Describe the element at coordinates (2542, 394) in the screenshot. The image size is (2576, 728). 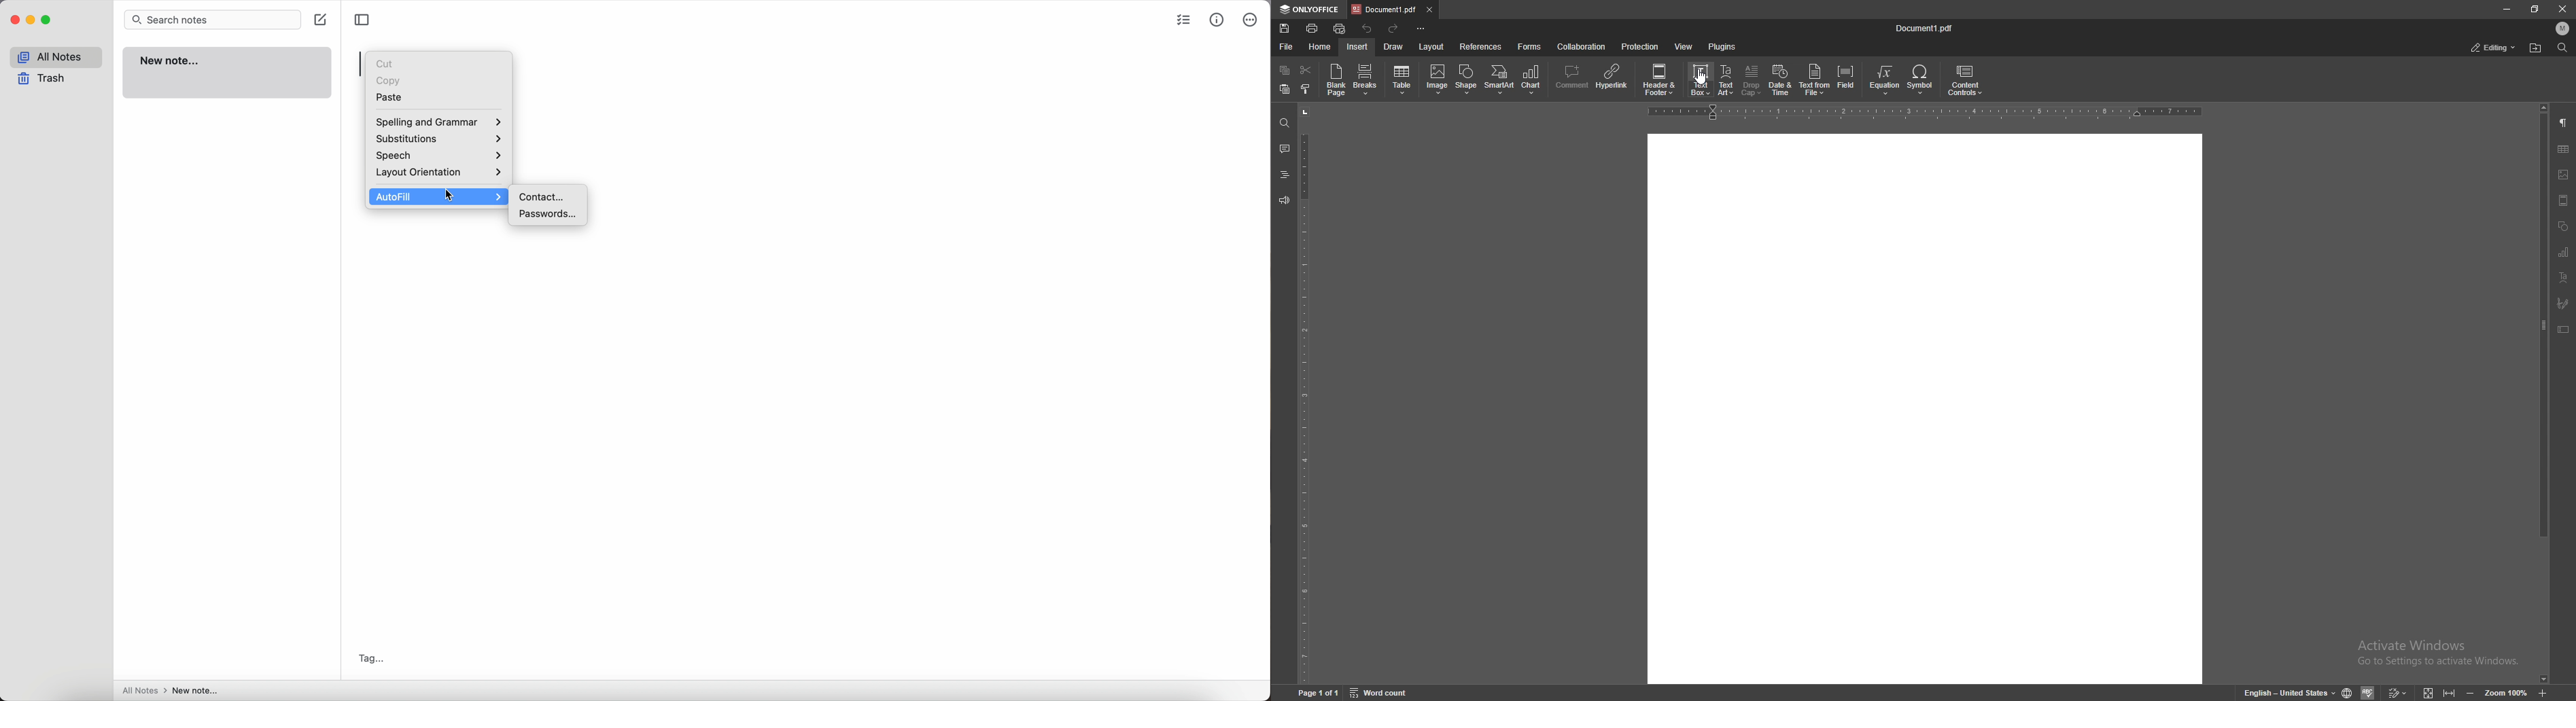
I see `scroll bar` at that location.